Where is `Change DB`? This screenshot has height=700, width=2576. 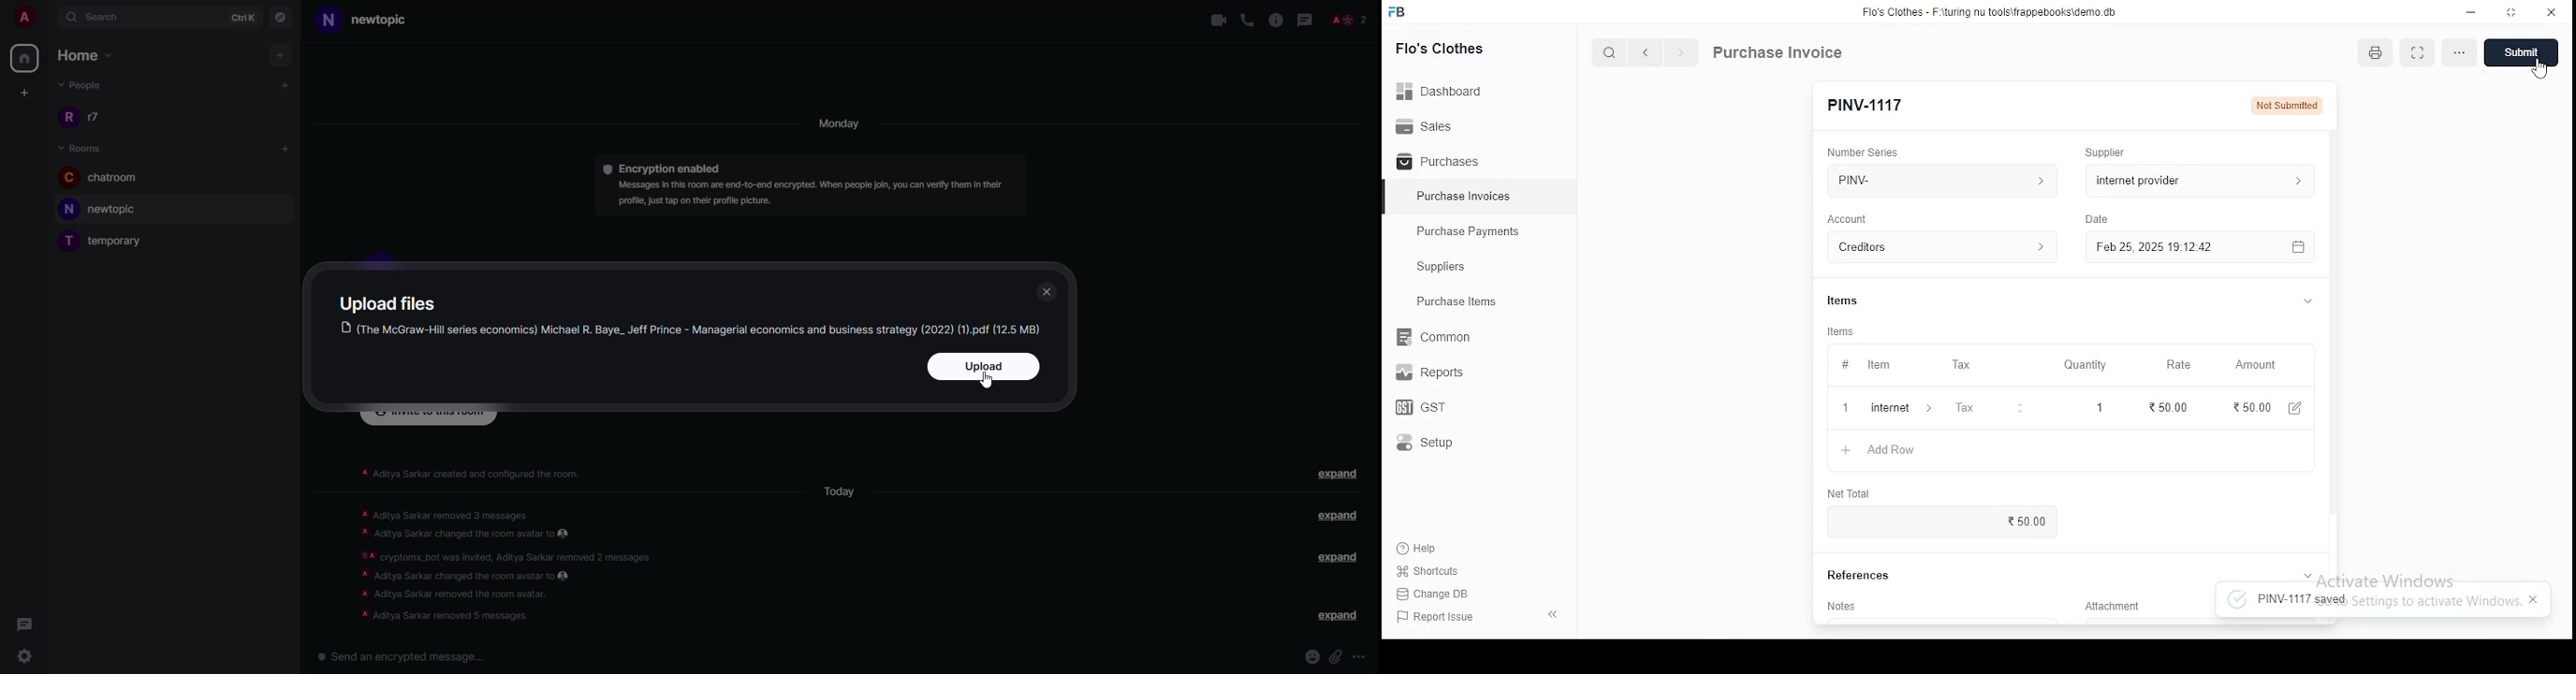
Change DB is located at coordinates (1439, 594).